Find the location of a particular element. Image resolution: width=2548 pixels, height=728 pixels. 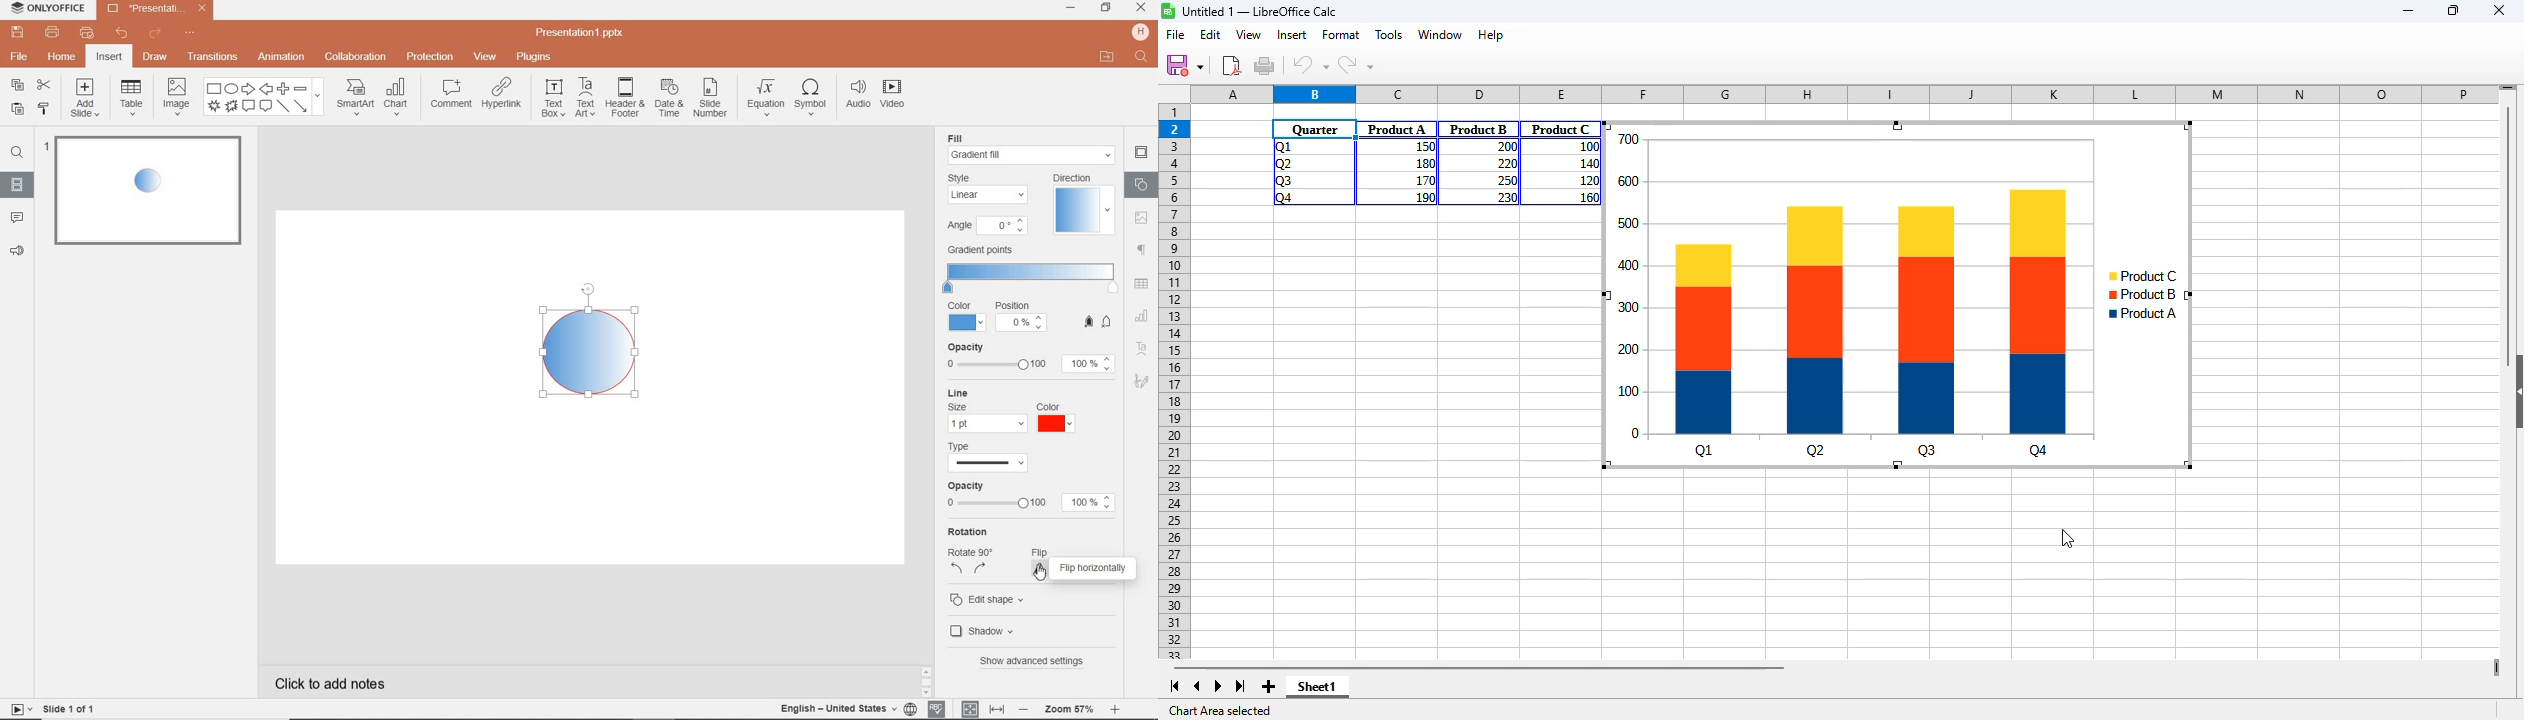

Q2 is located at coordinates (1284, 164).